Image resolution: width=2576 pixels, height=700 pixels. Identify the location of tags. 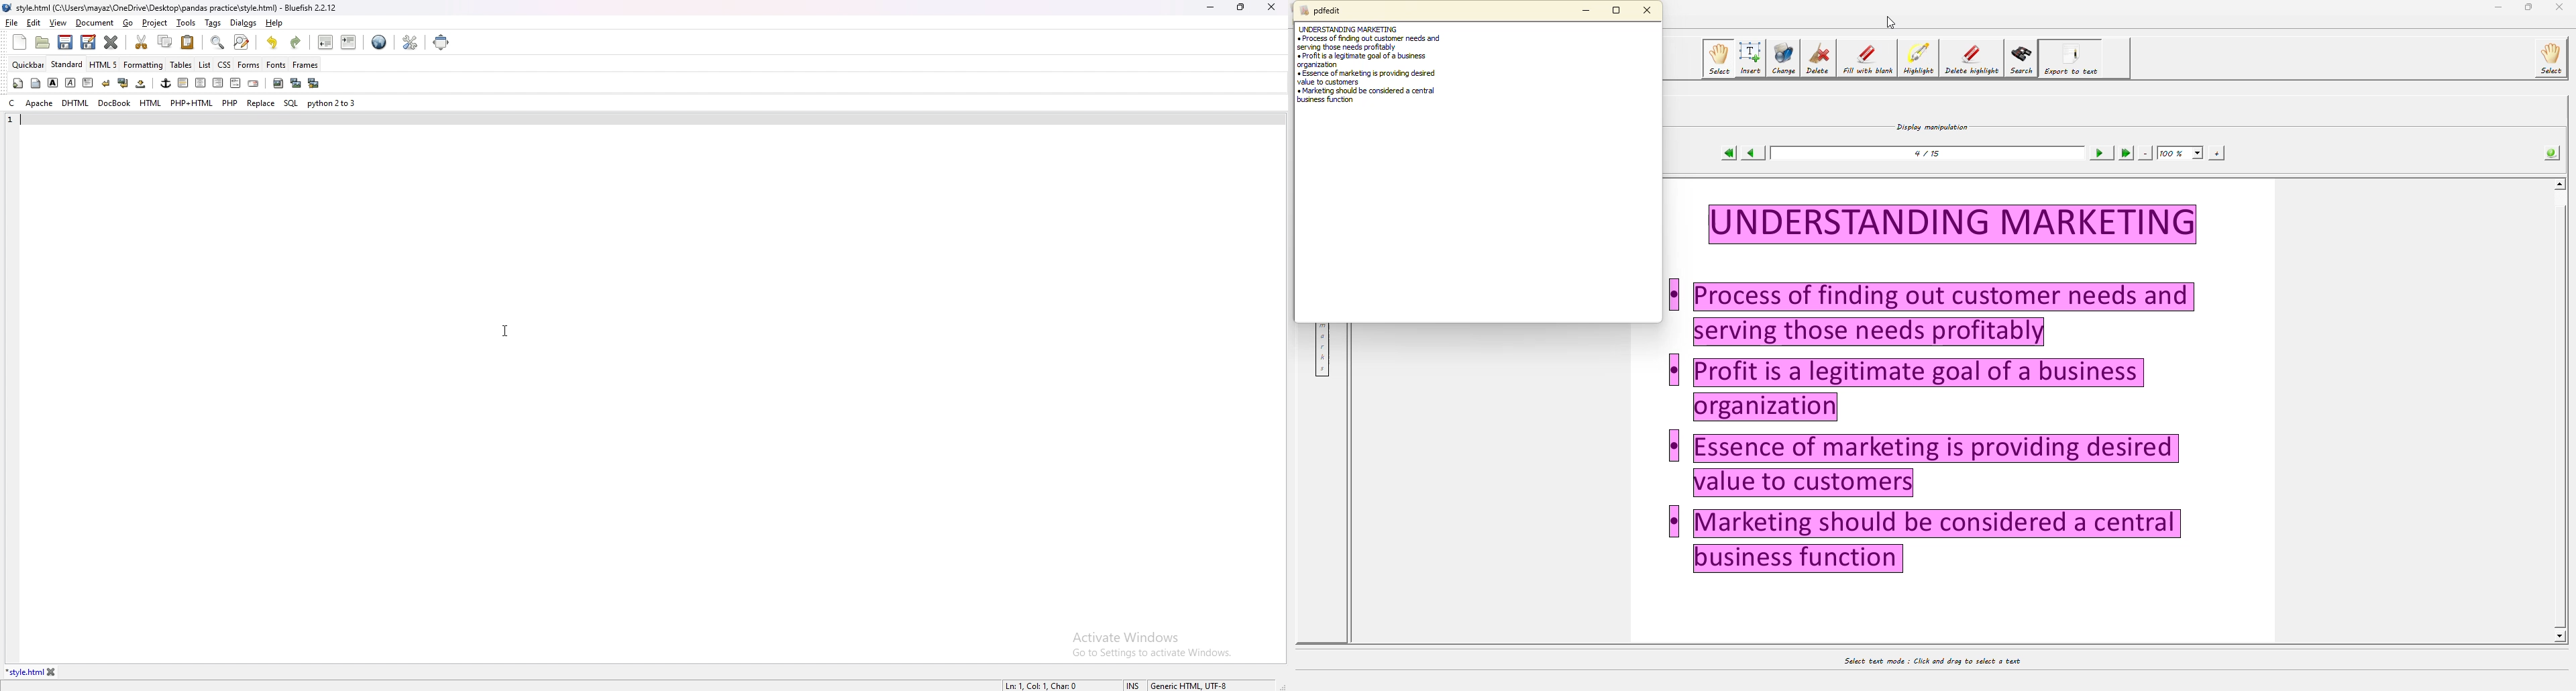
(211, 21).